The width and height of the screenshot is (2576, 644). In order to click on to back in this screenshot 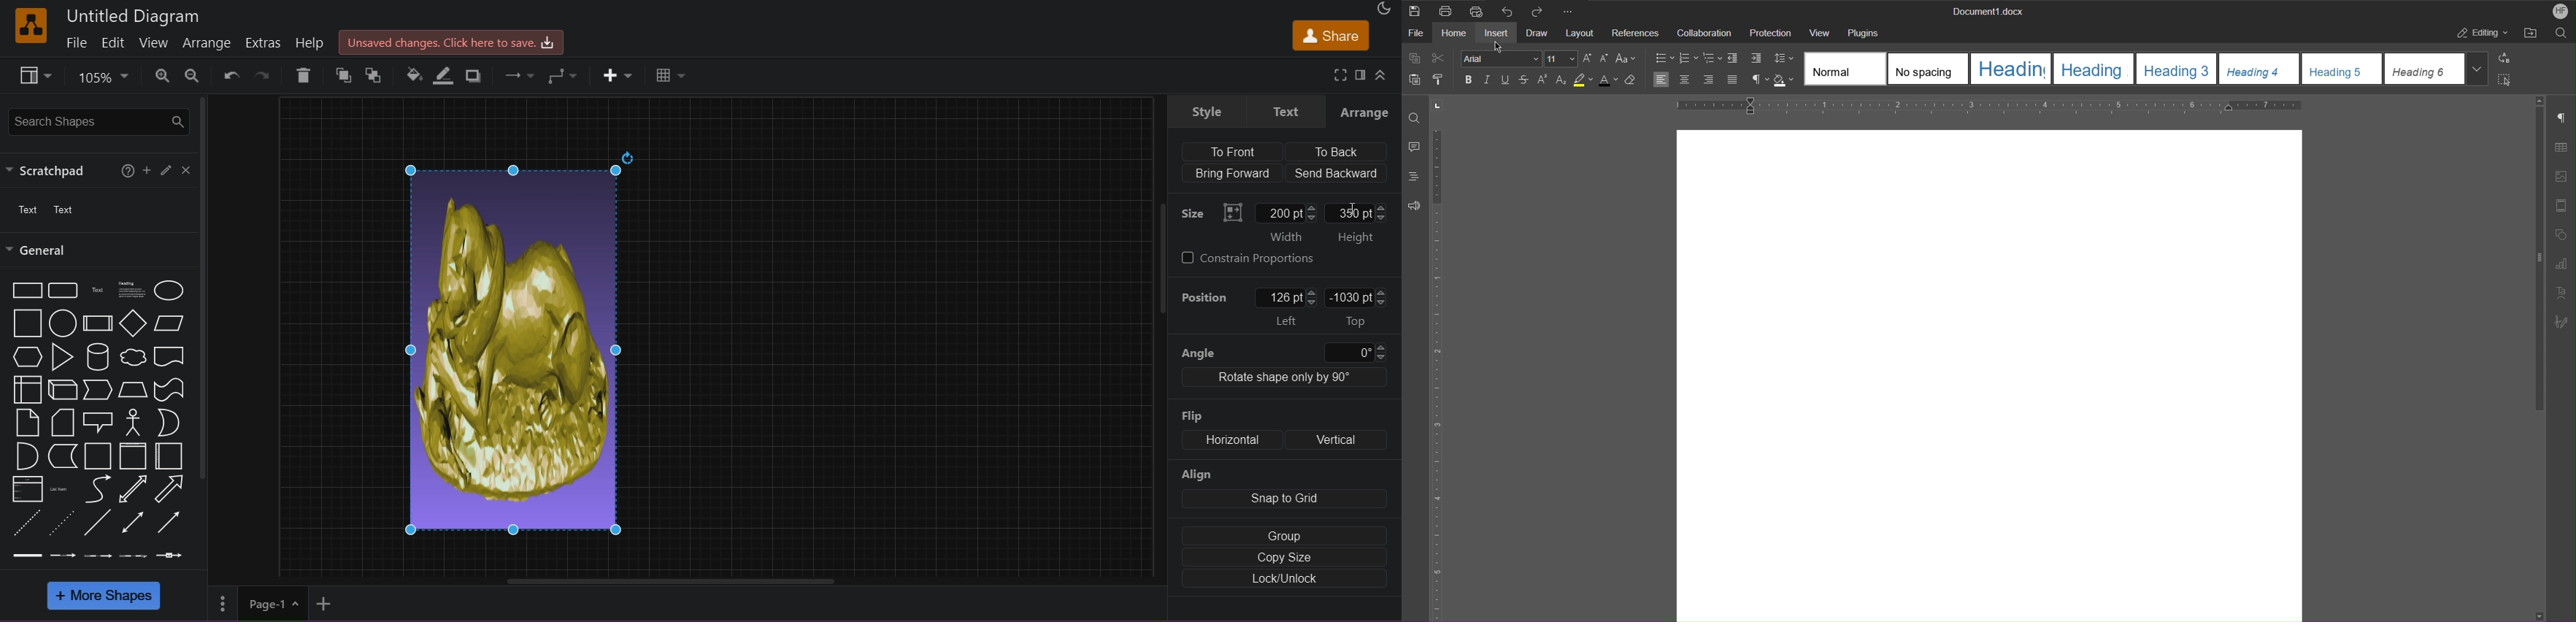, I will do `click(373, 77)`.